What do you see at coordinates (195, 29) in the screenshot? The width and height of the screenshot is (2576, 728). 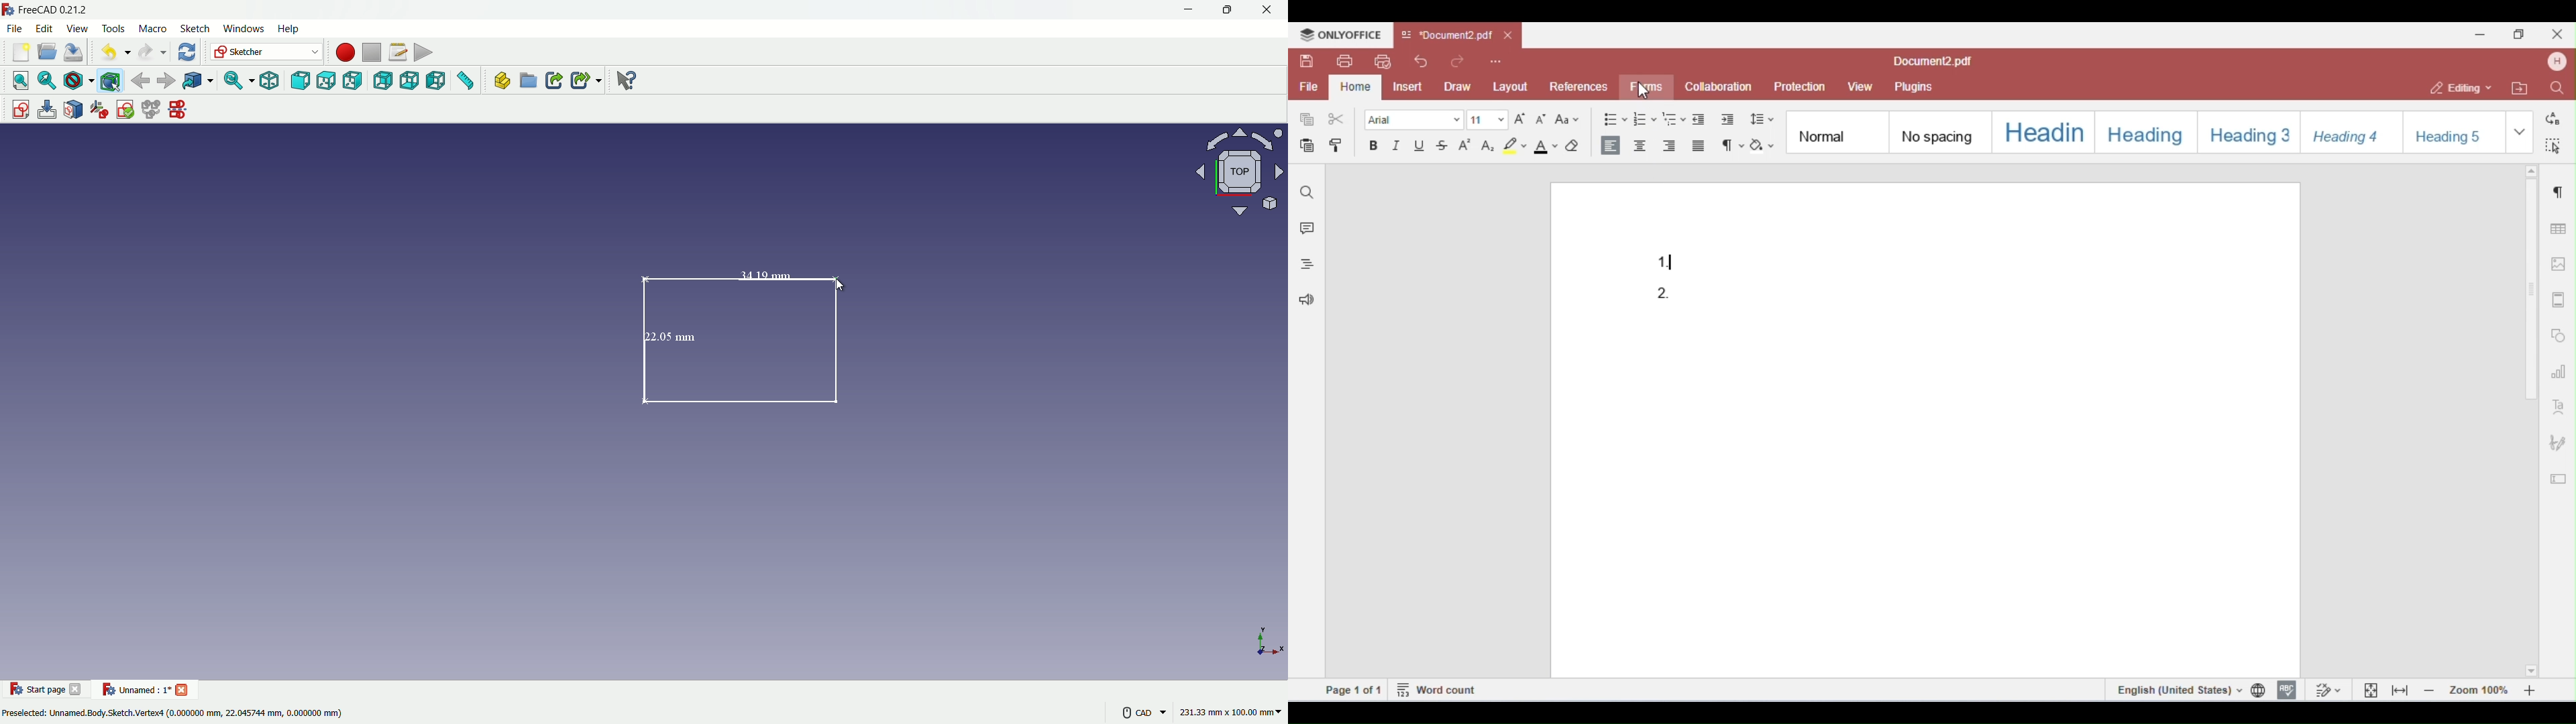 I see `sketch menu` at bounding box center [195, 29].